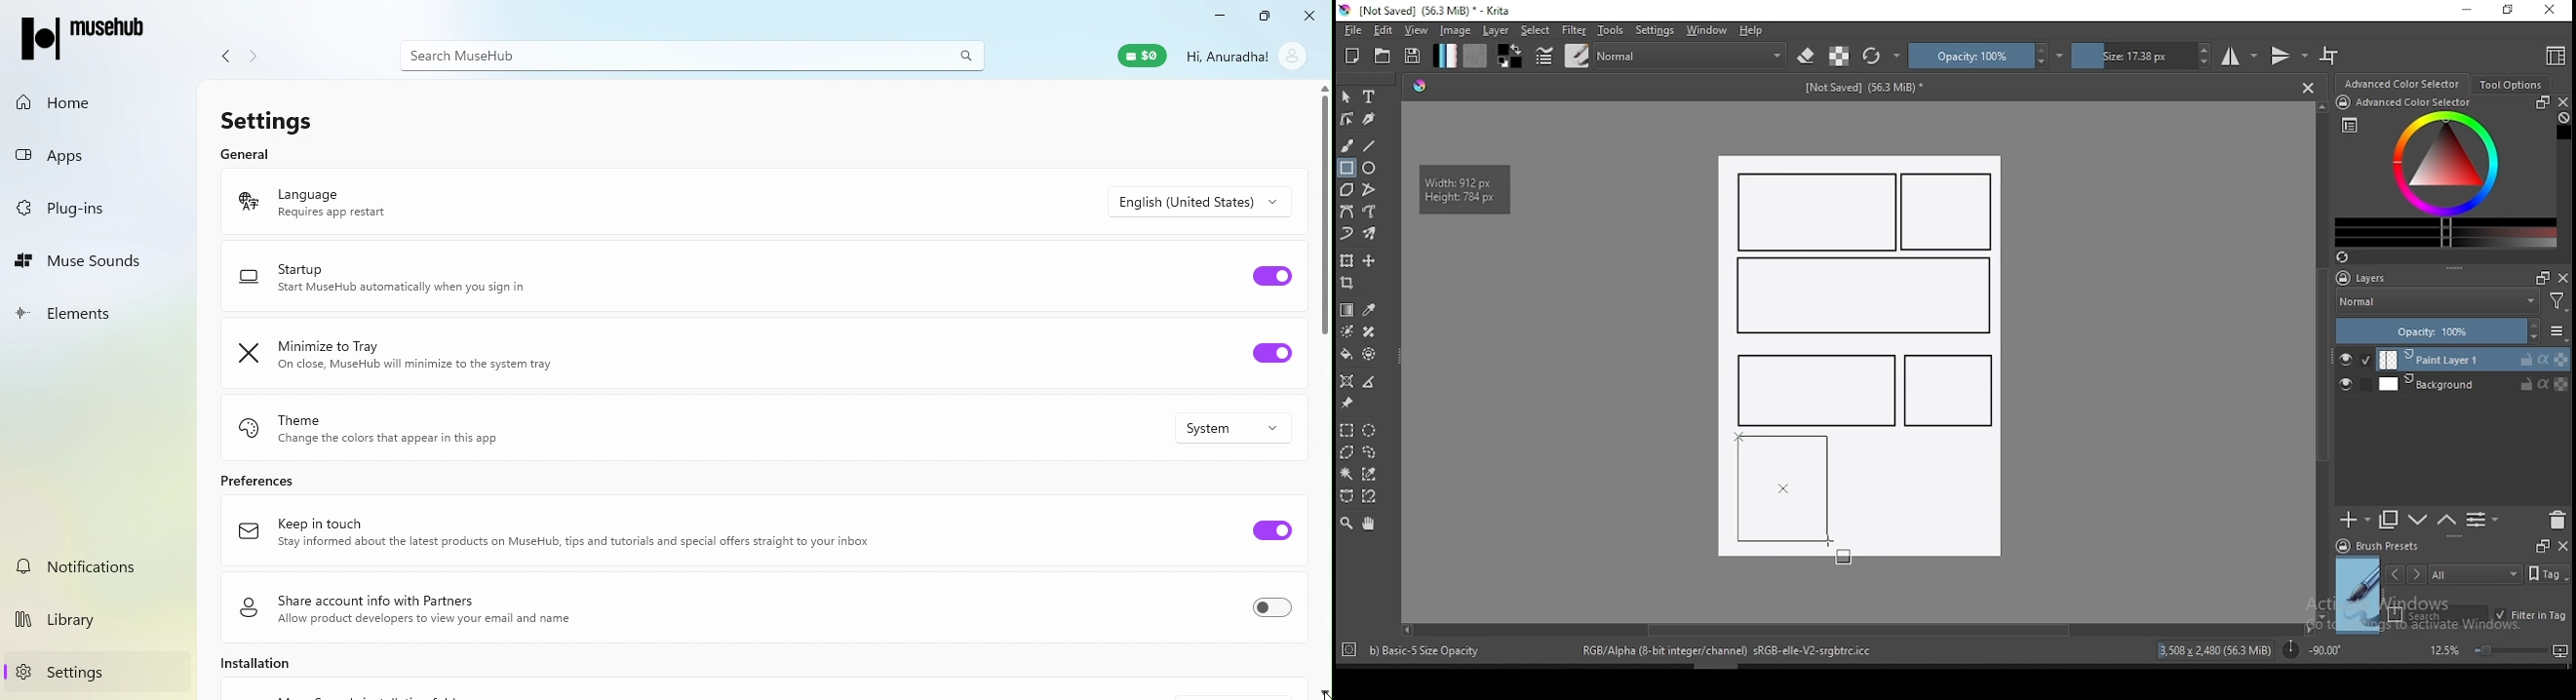 The image size is (2576, 700). Describe the element at coordinates (1428, 11) in the screenshot. I see `icon and file name` at that location.